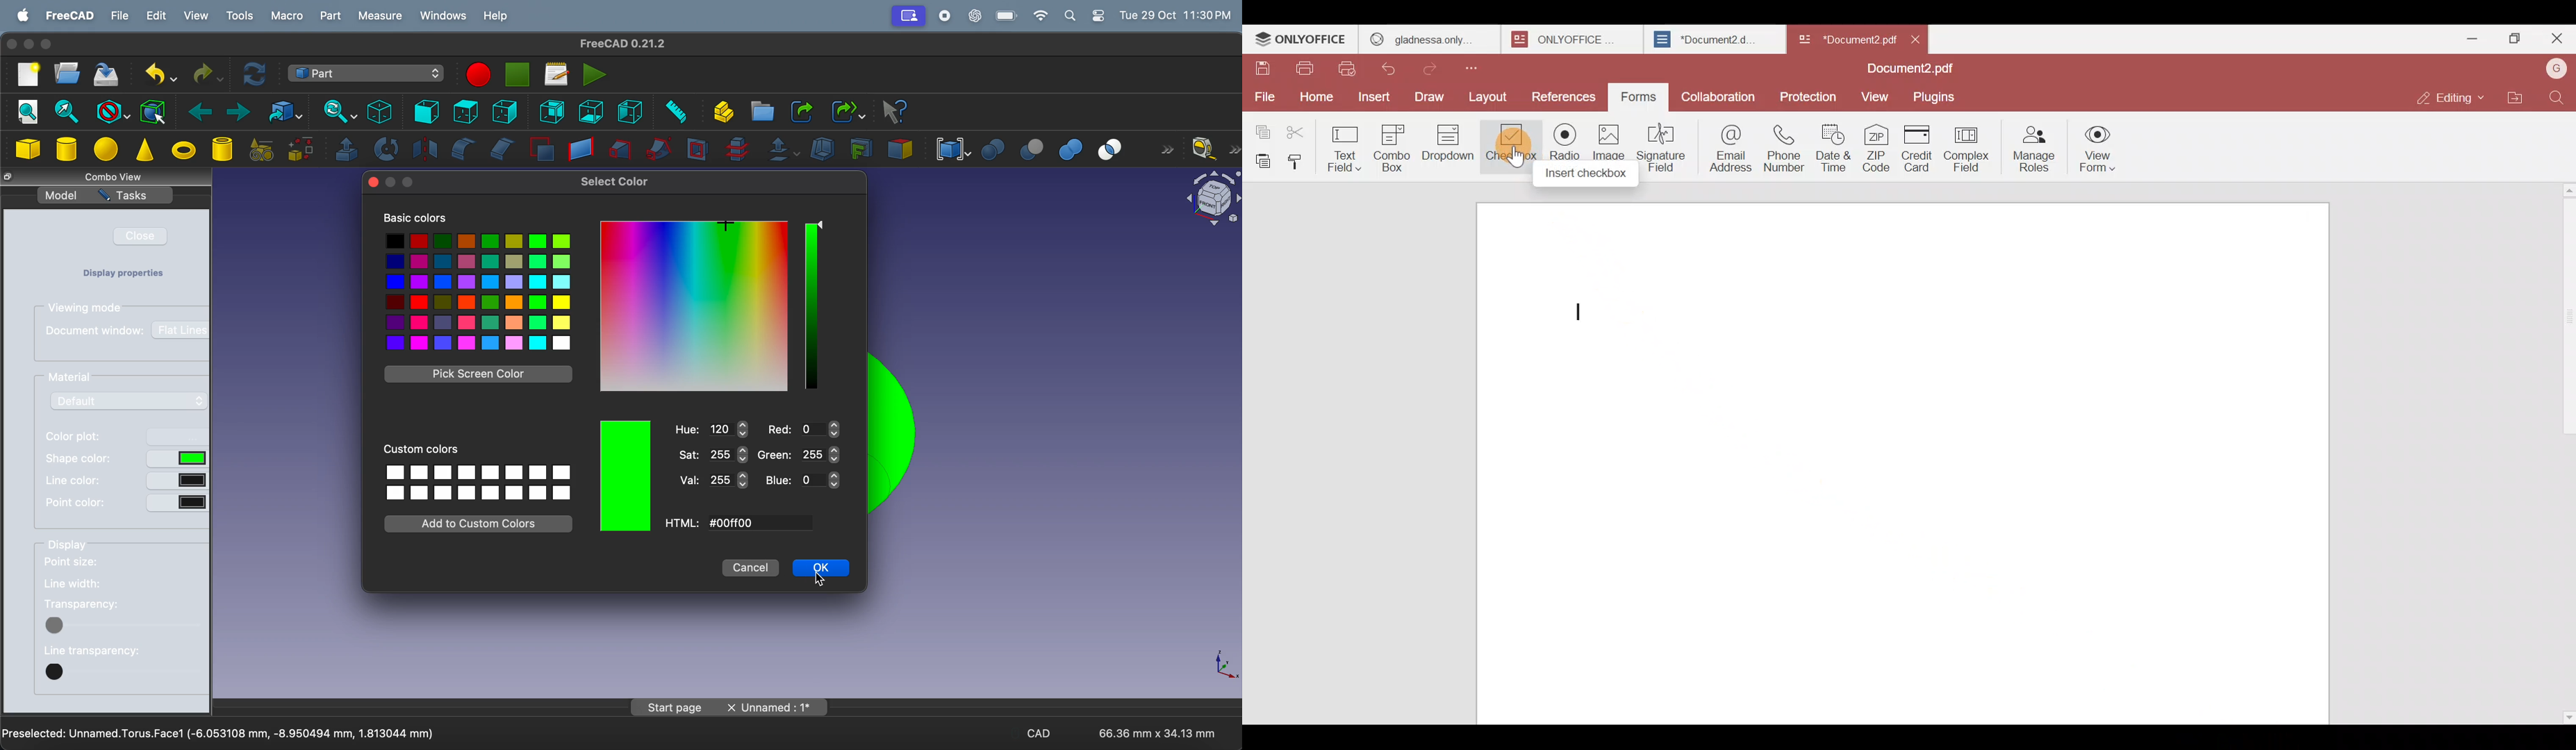 The height and width of the screenshot is (756, 2576). Describe the element at coordinates (1302, 129) in the screenshot. I see `Cut` at that location.